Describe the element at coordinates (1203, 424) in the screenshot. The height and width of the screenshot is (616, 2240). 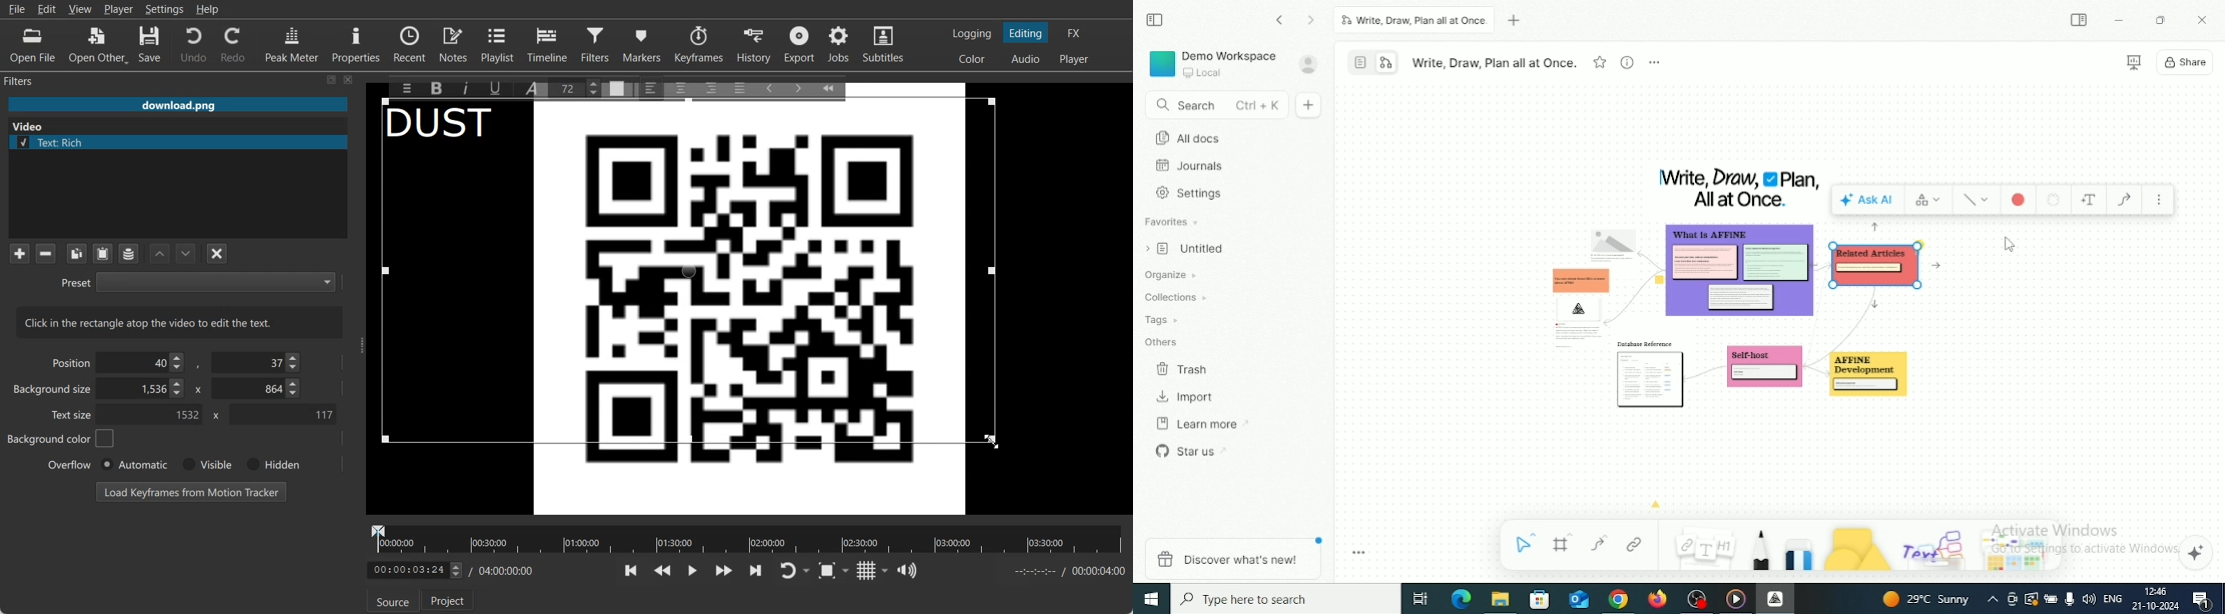
I see `Learn more` at that location.